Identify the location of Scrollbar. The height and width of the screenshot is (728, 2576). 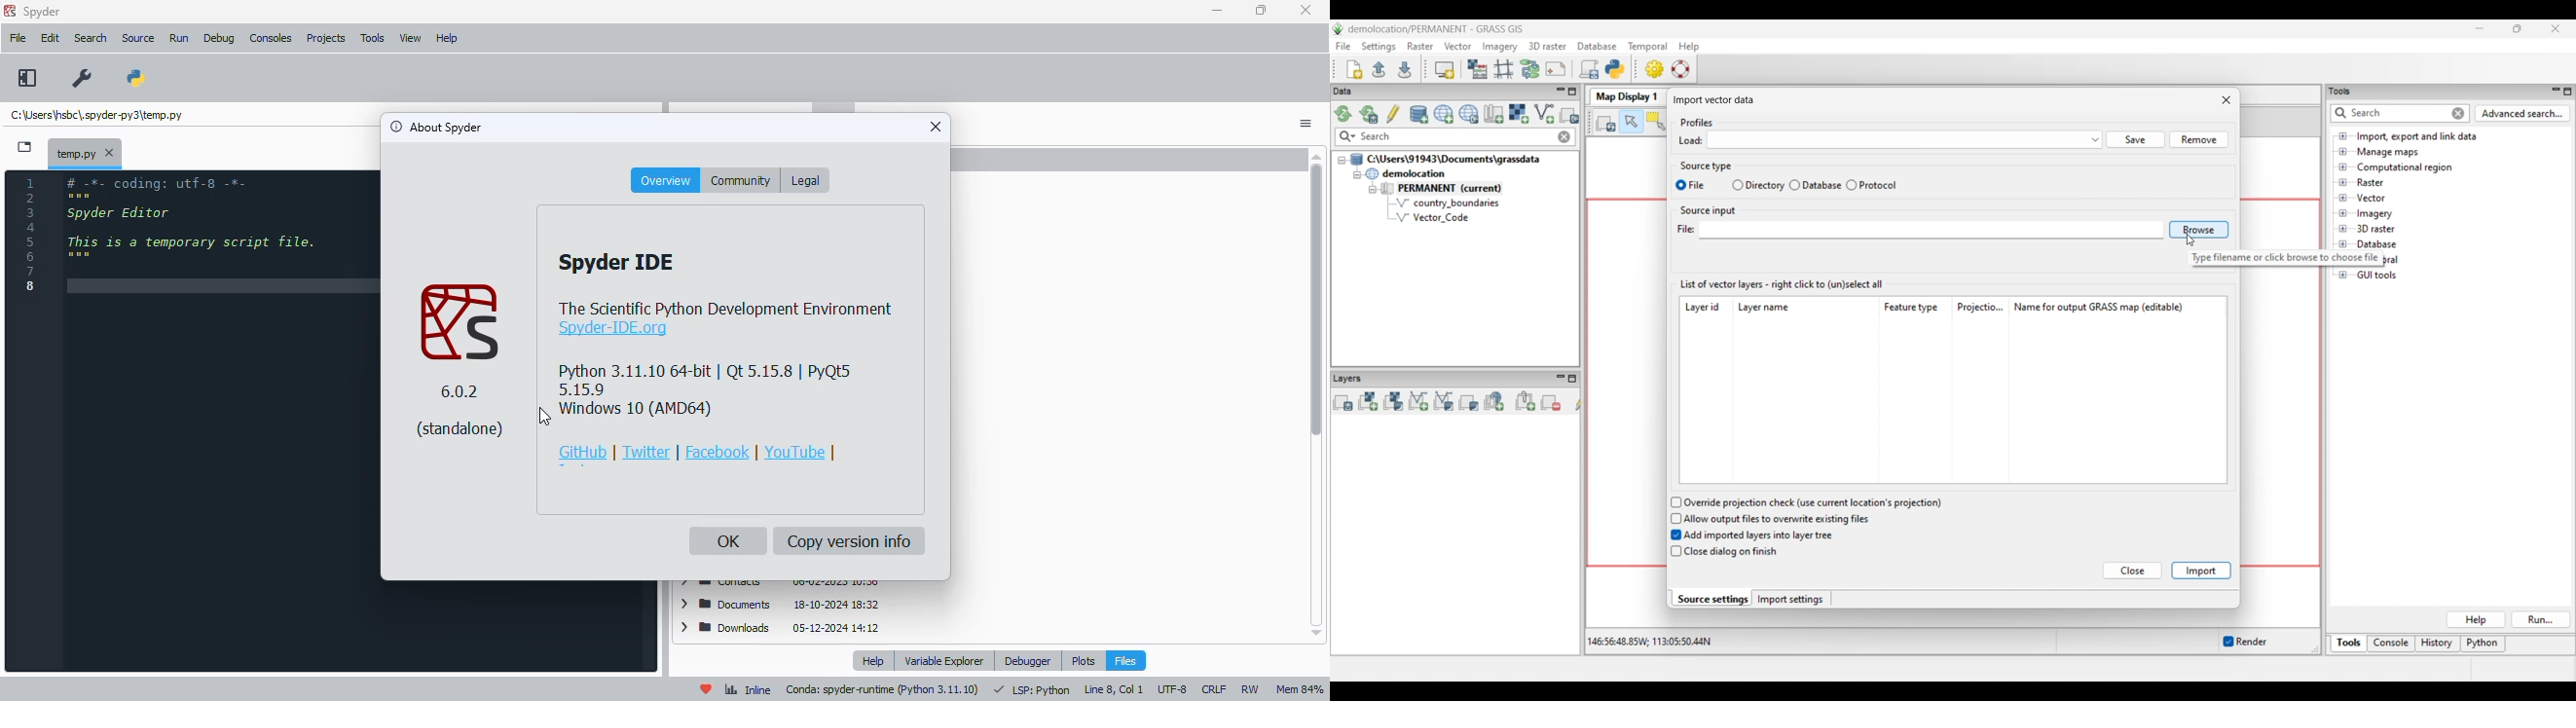
(1316, 392).